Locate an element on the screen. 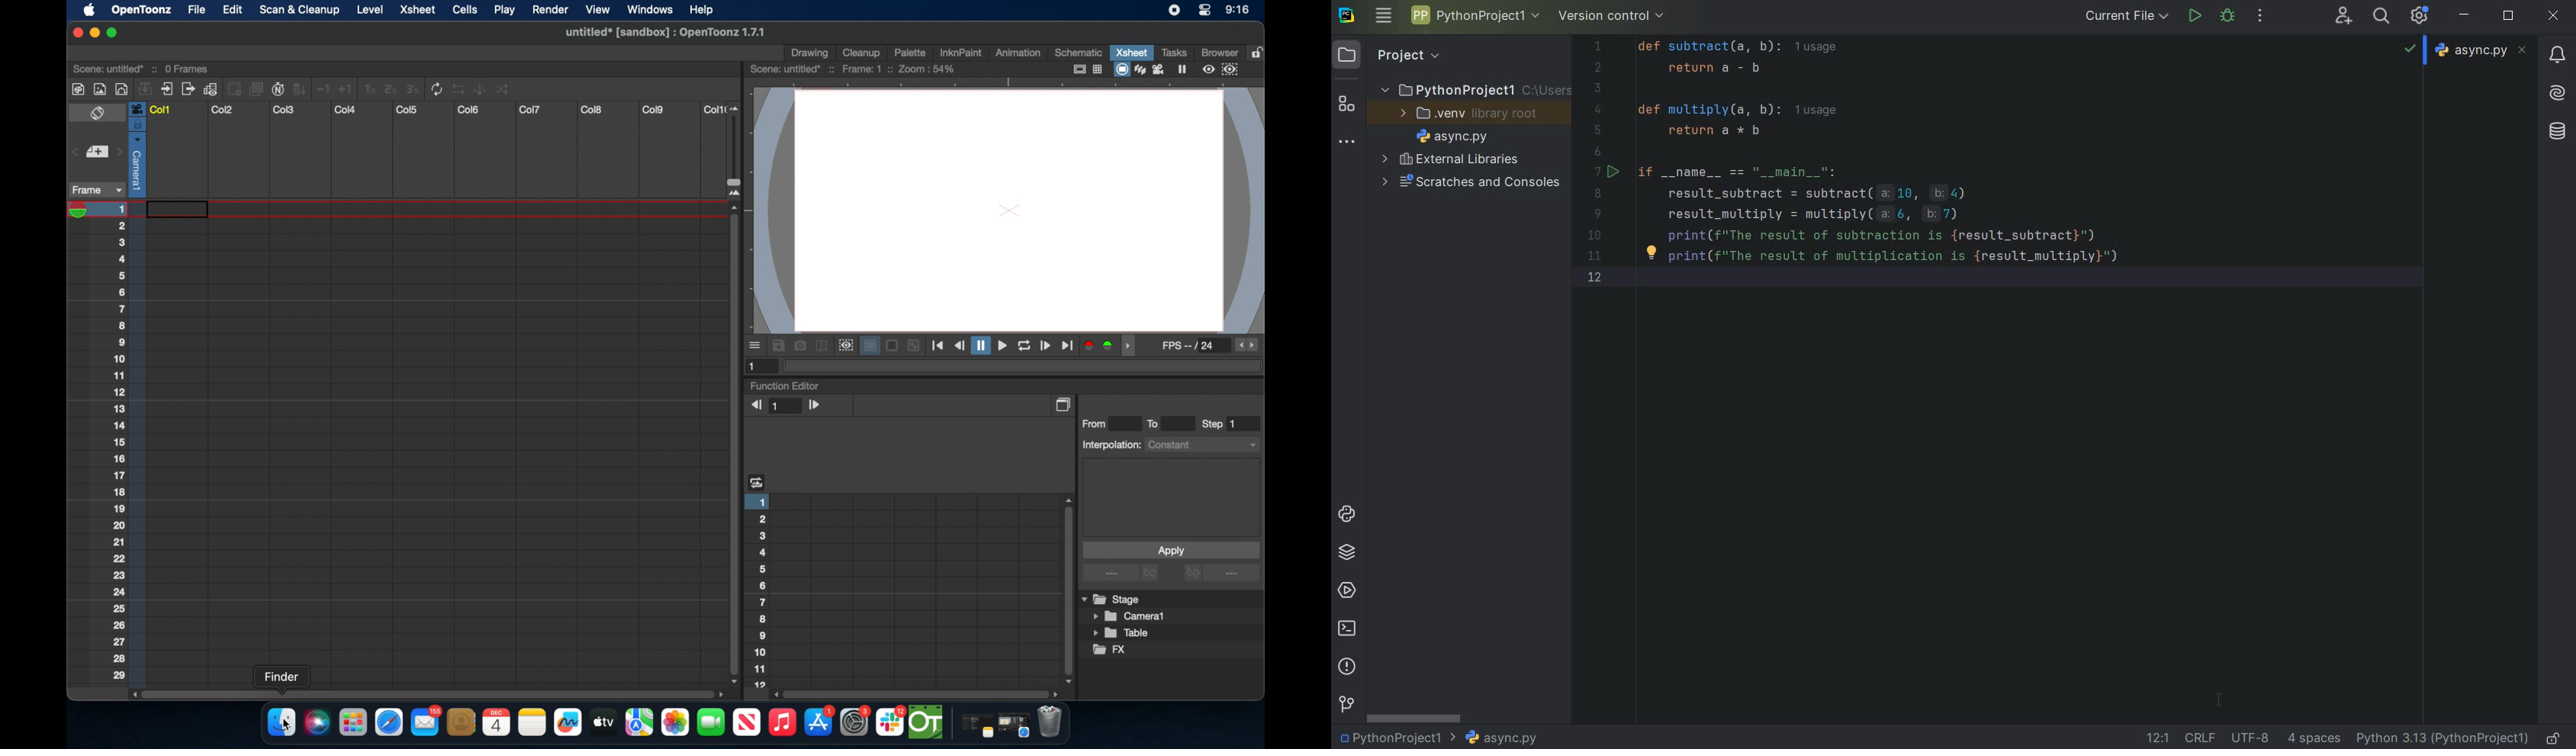 Image resolution: width=2576 pixels, height=756 pixels. problems is located at coordinates (1346, 665).